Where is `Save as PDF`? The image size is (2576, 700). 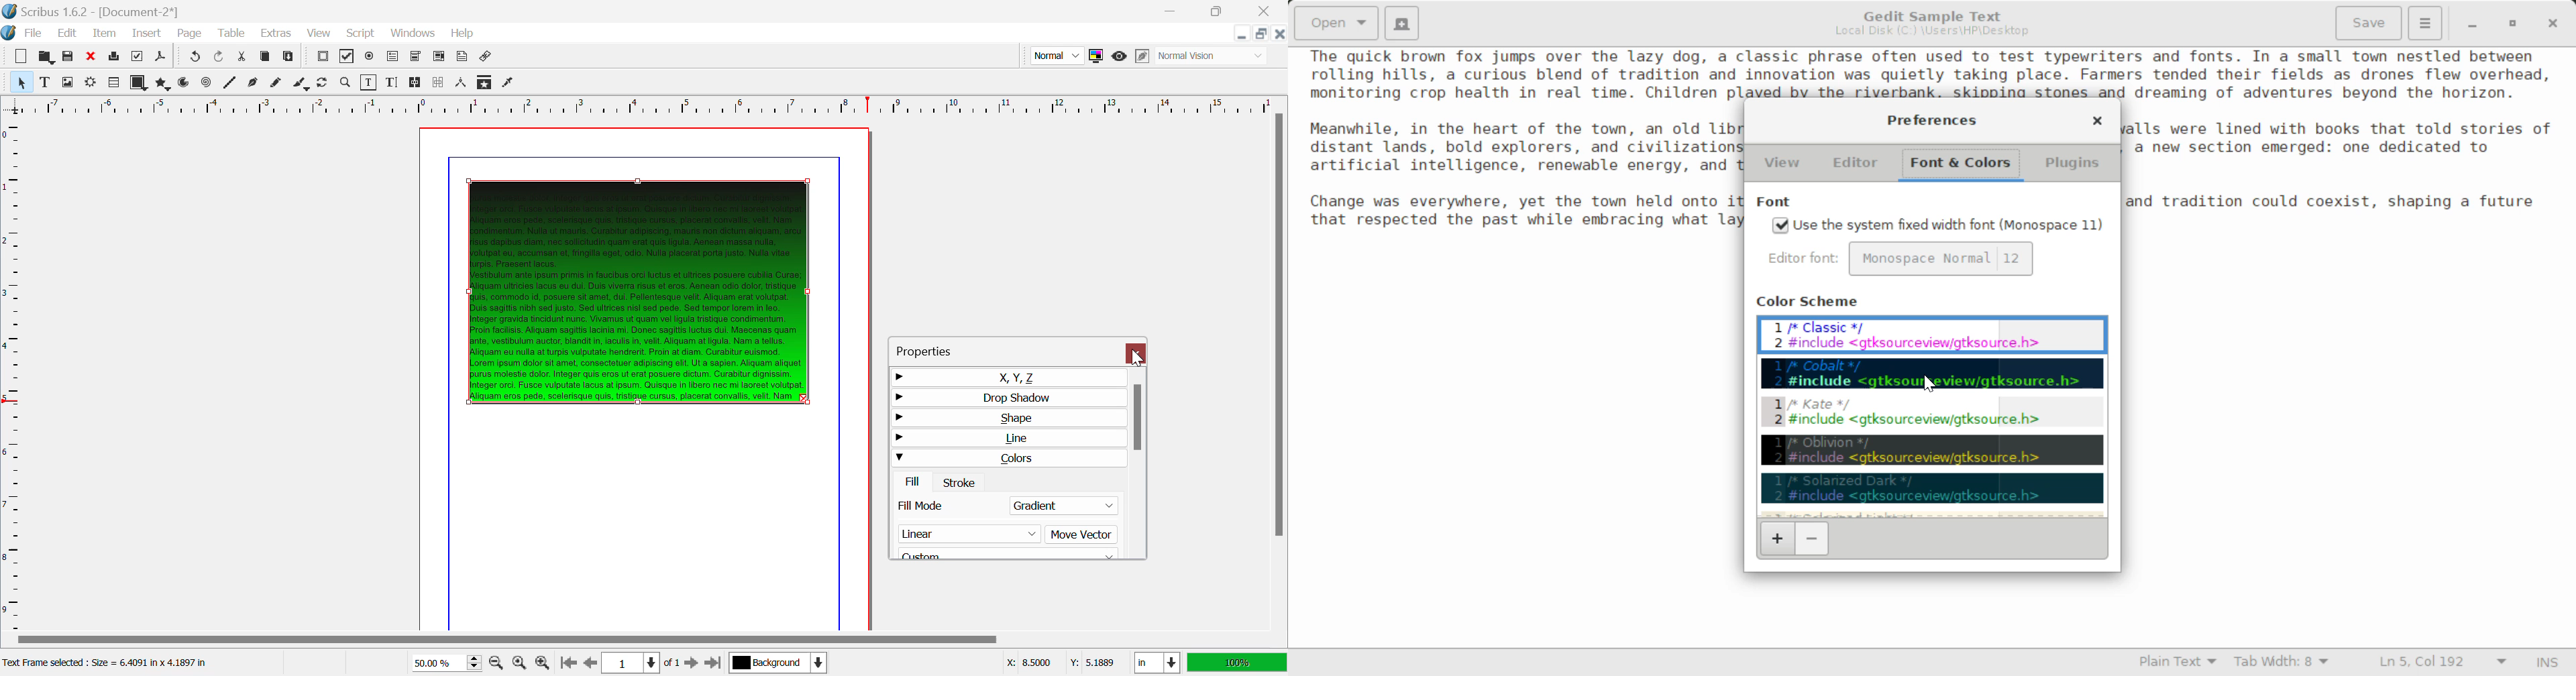 Save as PDF is located at coordinates (161, 58).